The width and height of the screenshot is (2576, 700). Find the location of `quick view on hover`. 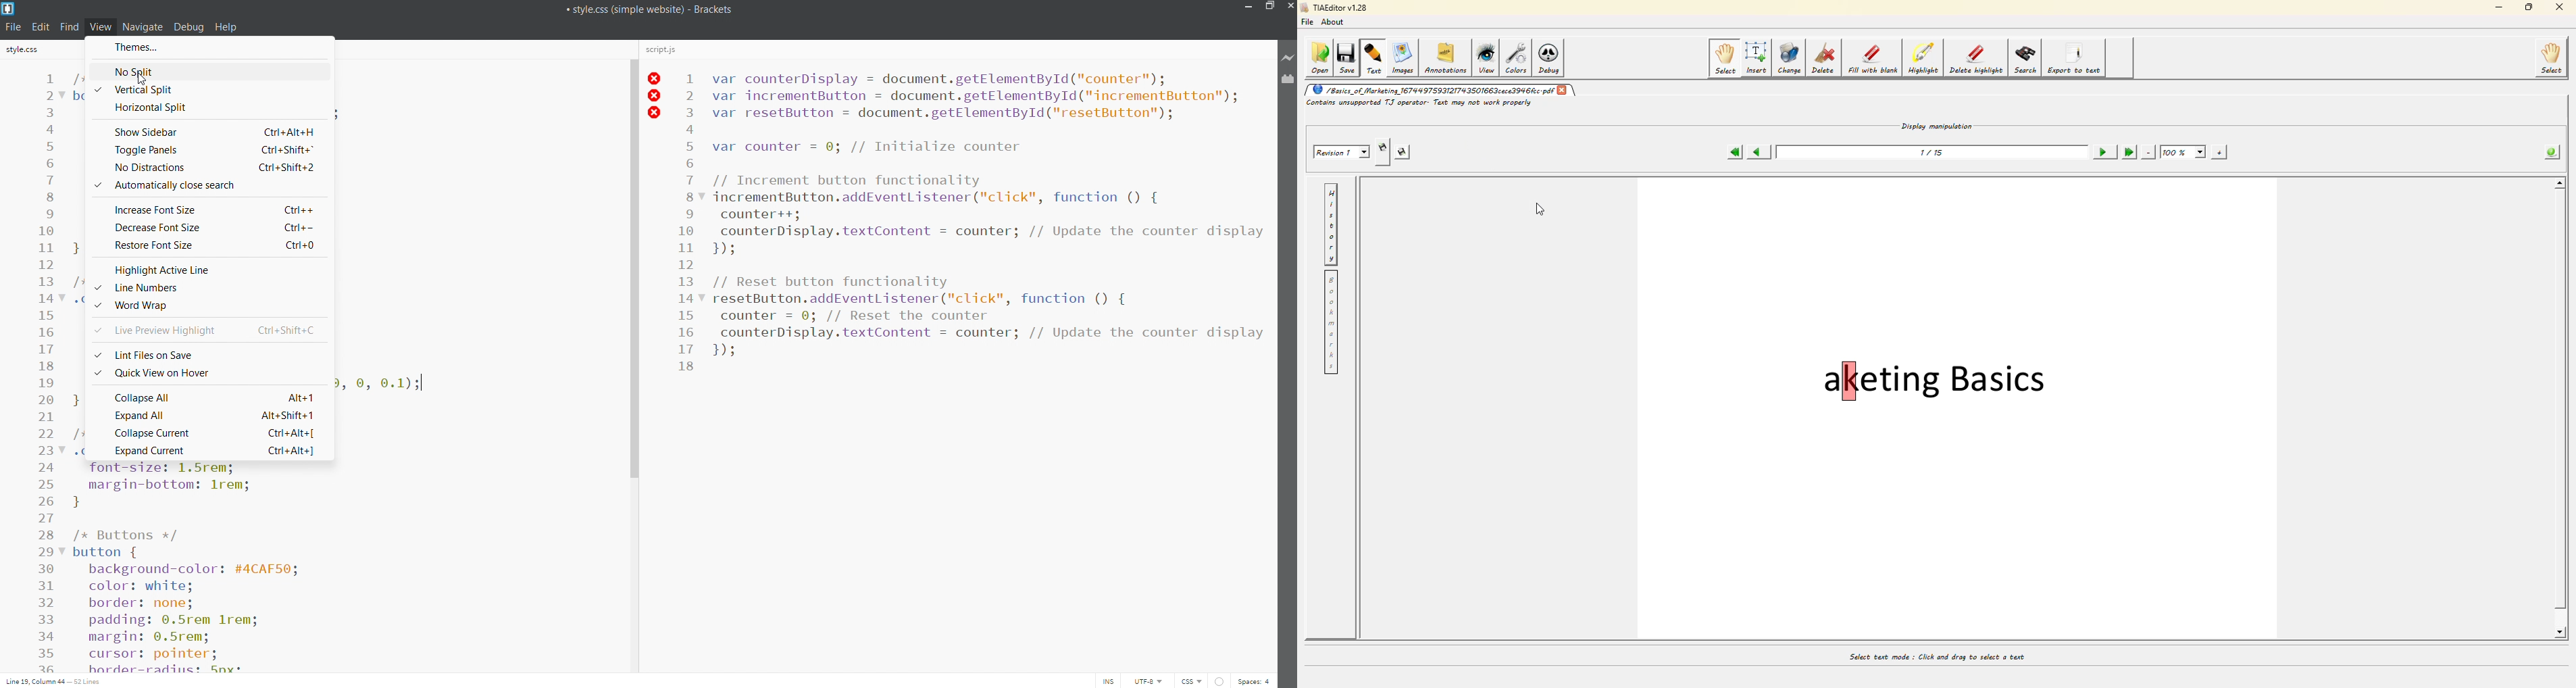

quick view on hover is located at coordinates (207, 373).